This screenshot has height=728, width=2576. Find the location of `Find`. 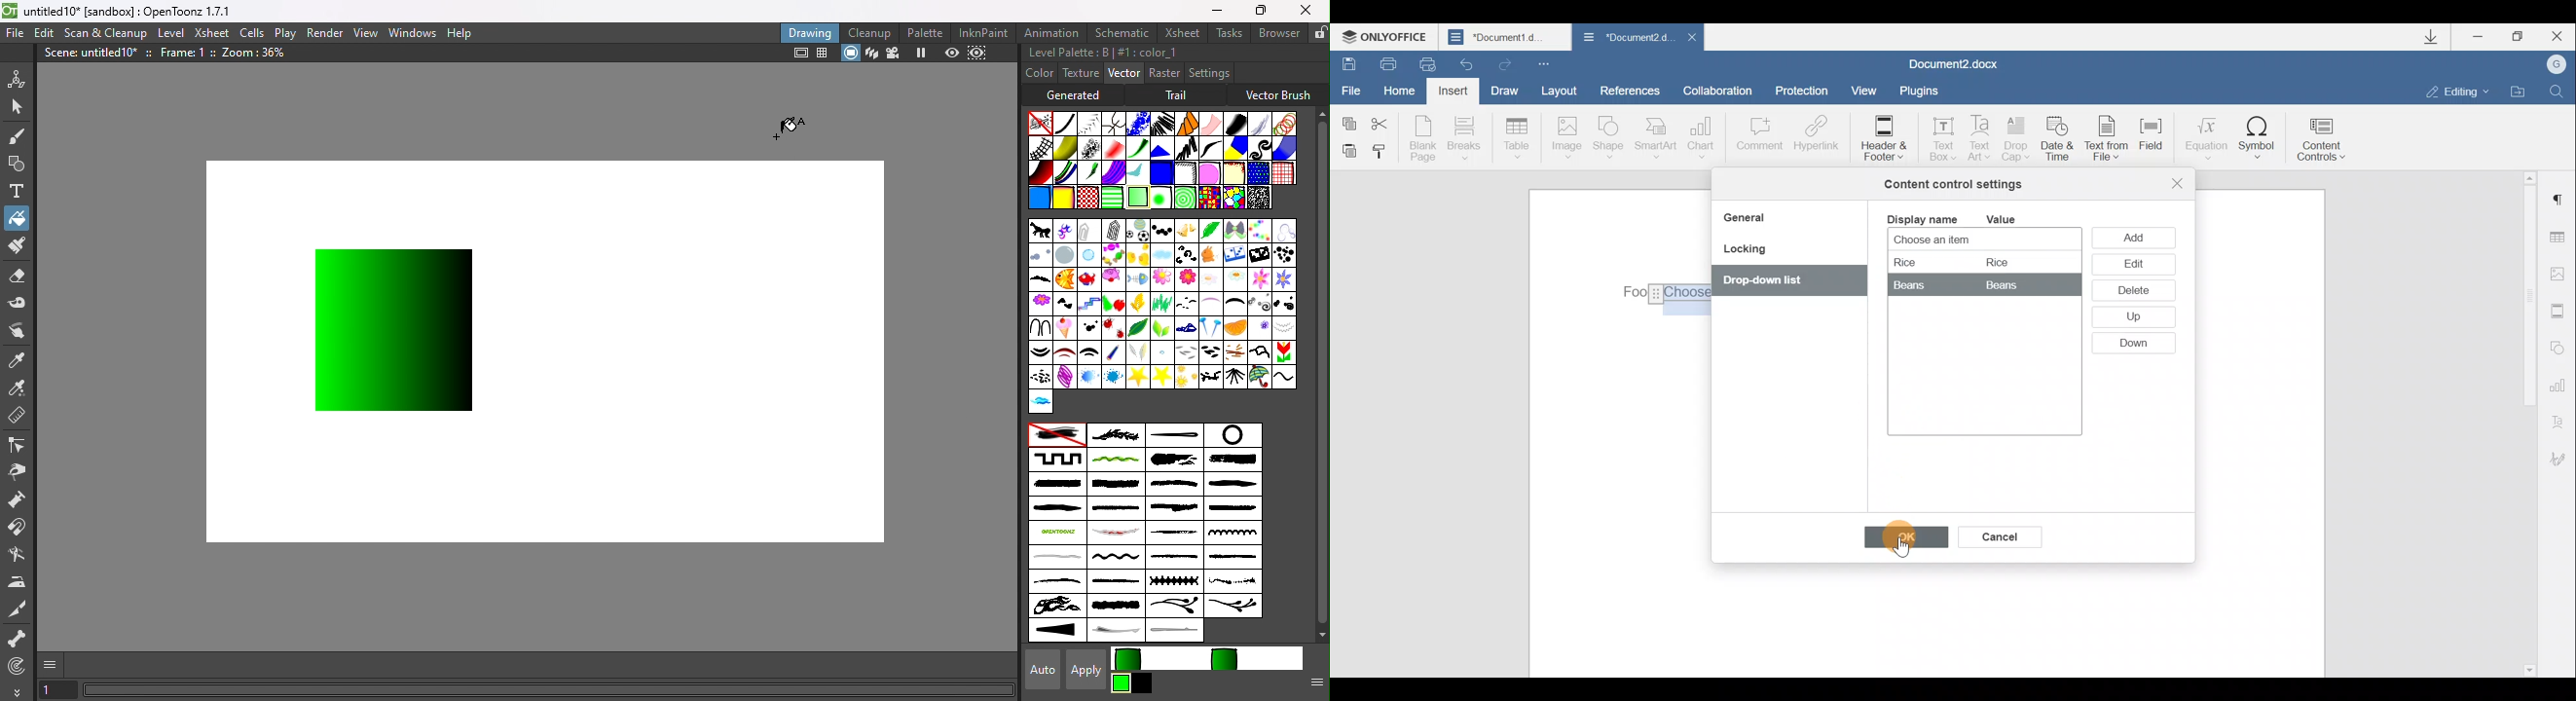

Find is located at coordinates (2557, 91).